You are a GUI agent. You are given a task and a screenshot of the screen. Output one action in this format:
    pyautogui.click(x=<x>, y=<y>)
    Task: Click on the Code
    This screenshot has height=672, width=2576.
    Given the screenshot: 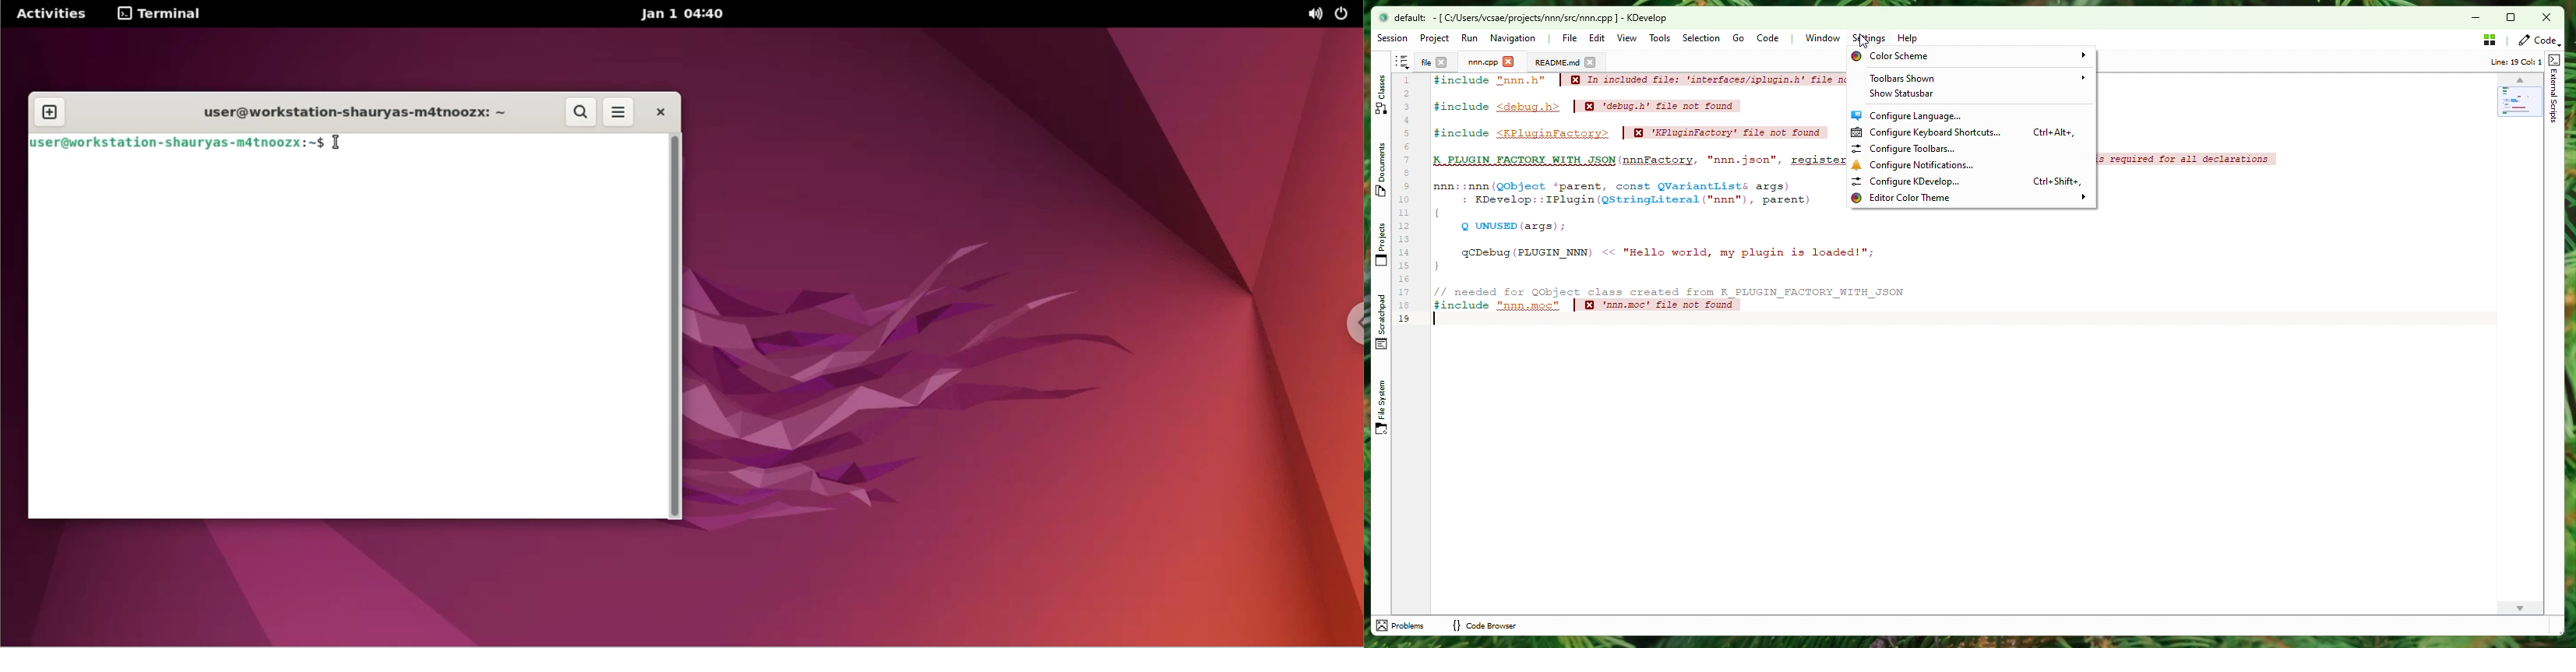 What is the action you would take?
    pyautogui.click(x=1774, y=40)
    